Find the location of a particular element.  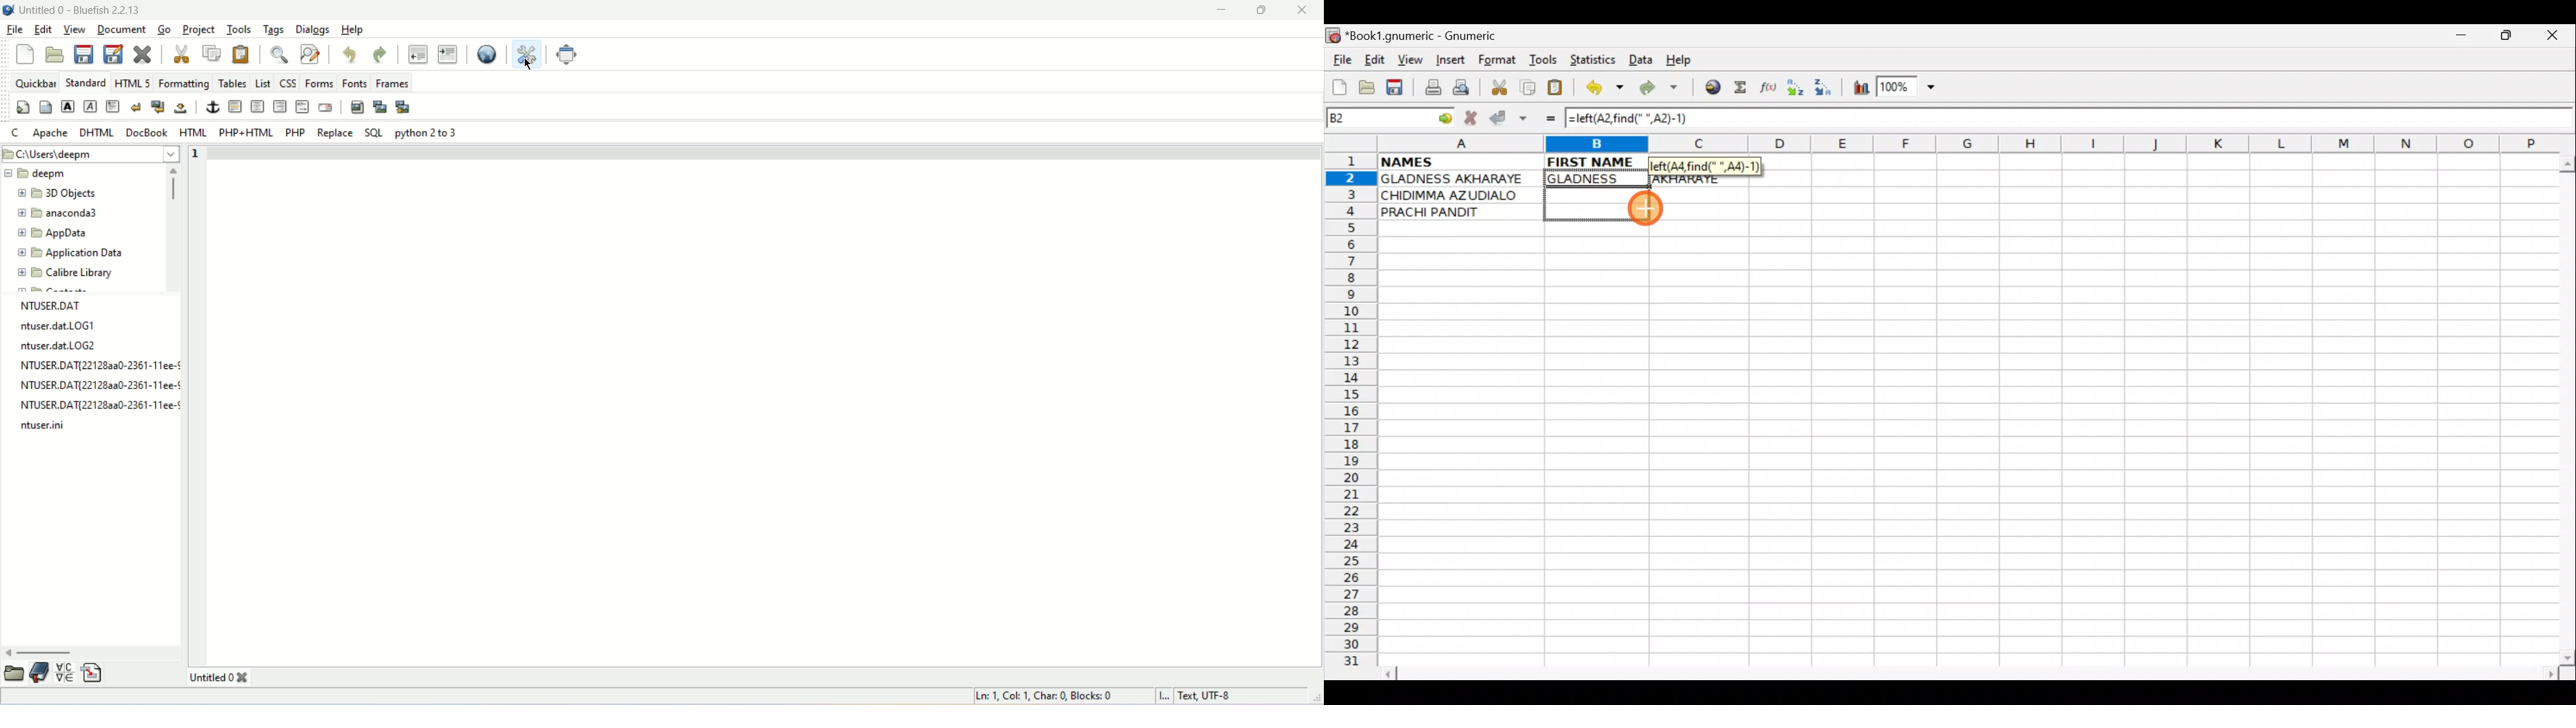

show find bar is located at coordinates (279, 54).